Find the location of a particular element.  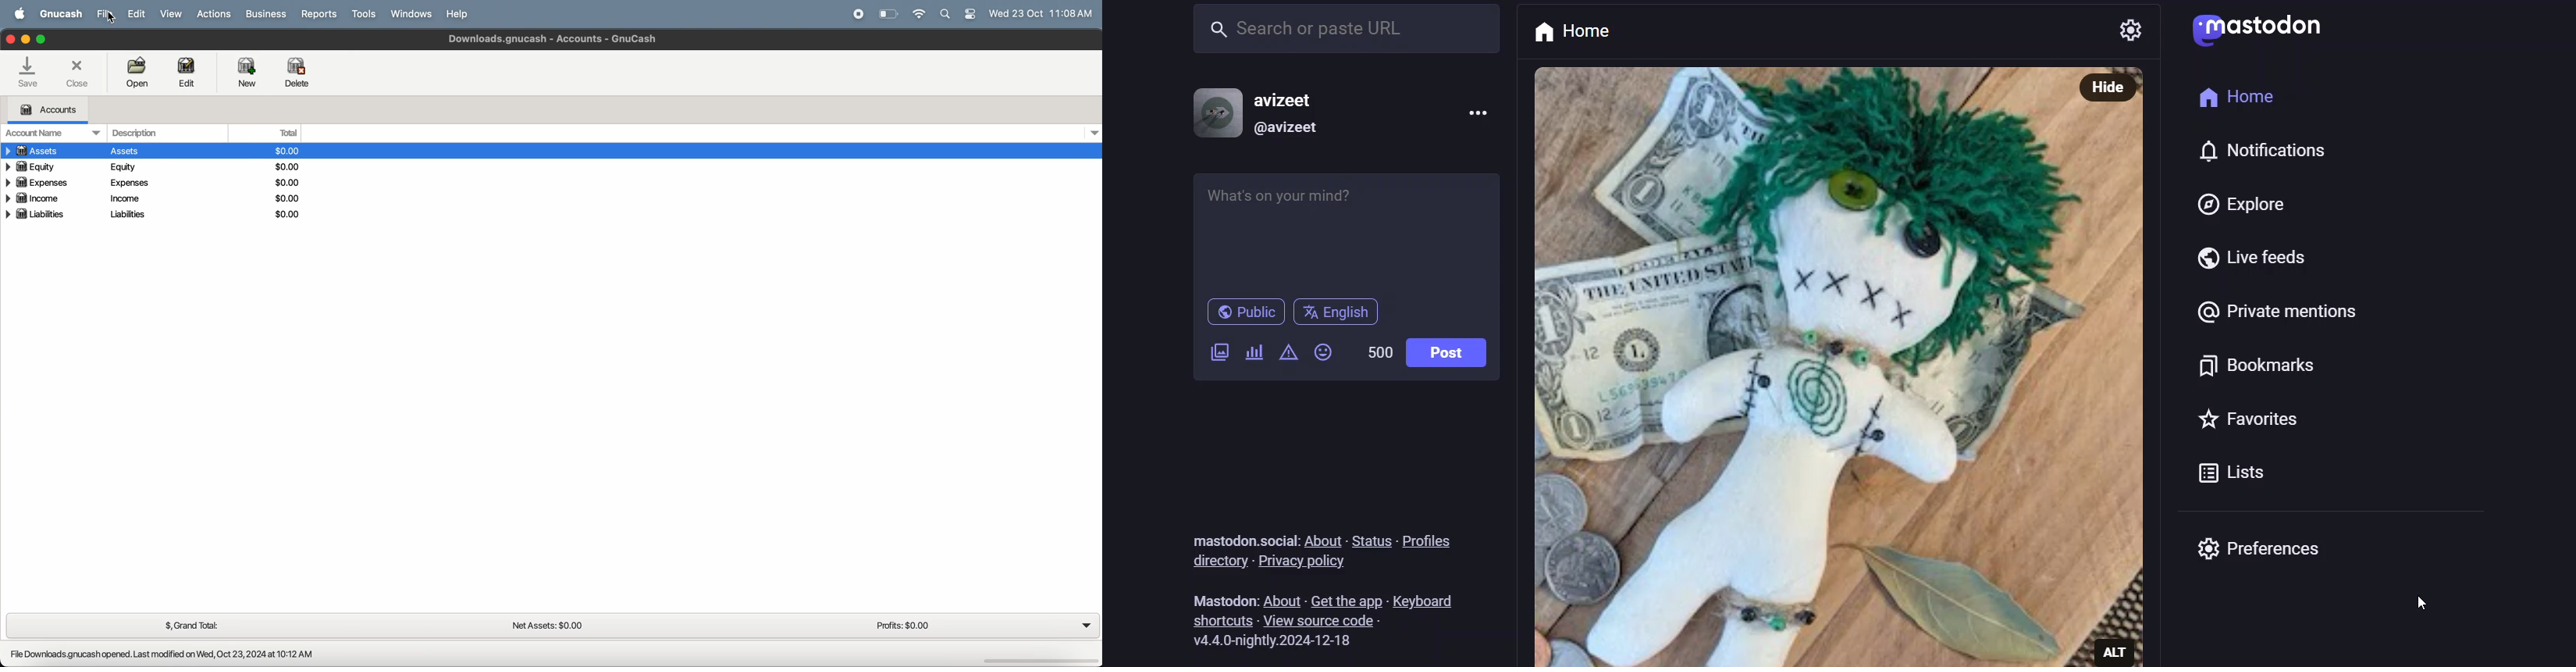

assets is located at coordinates (121, 153).